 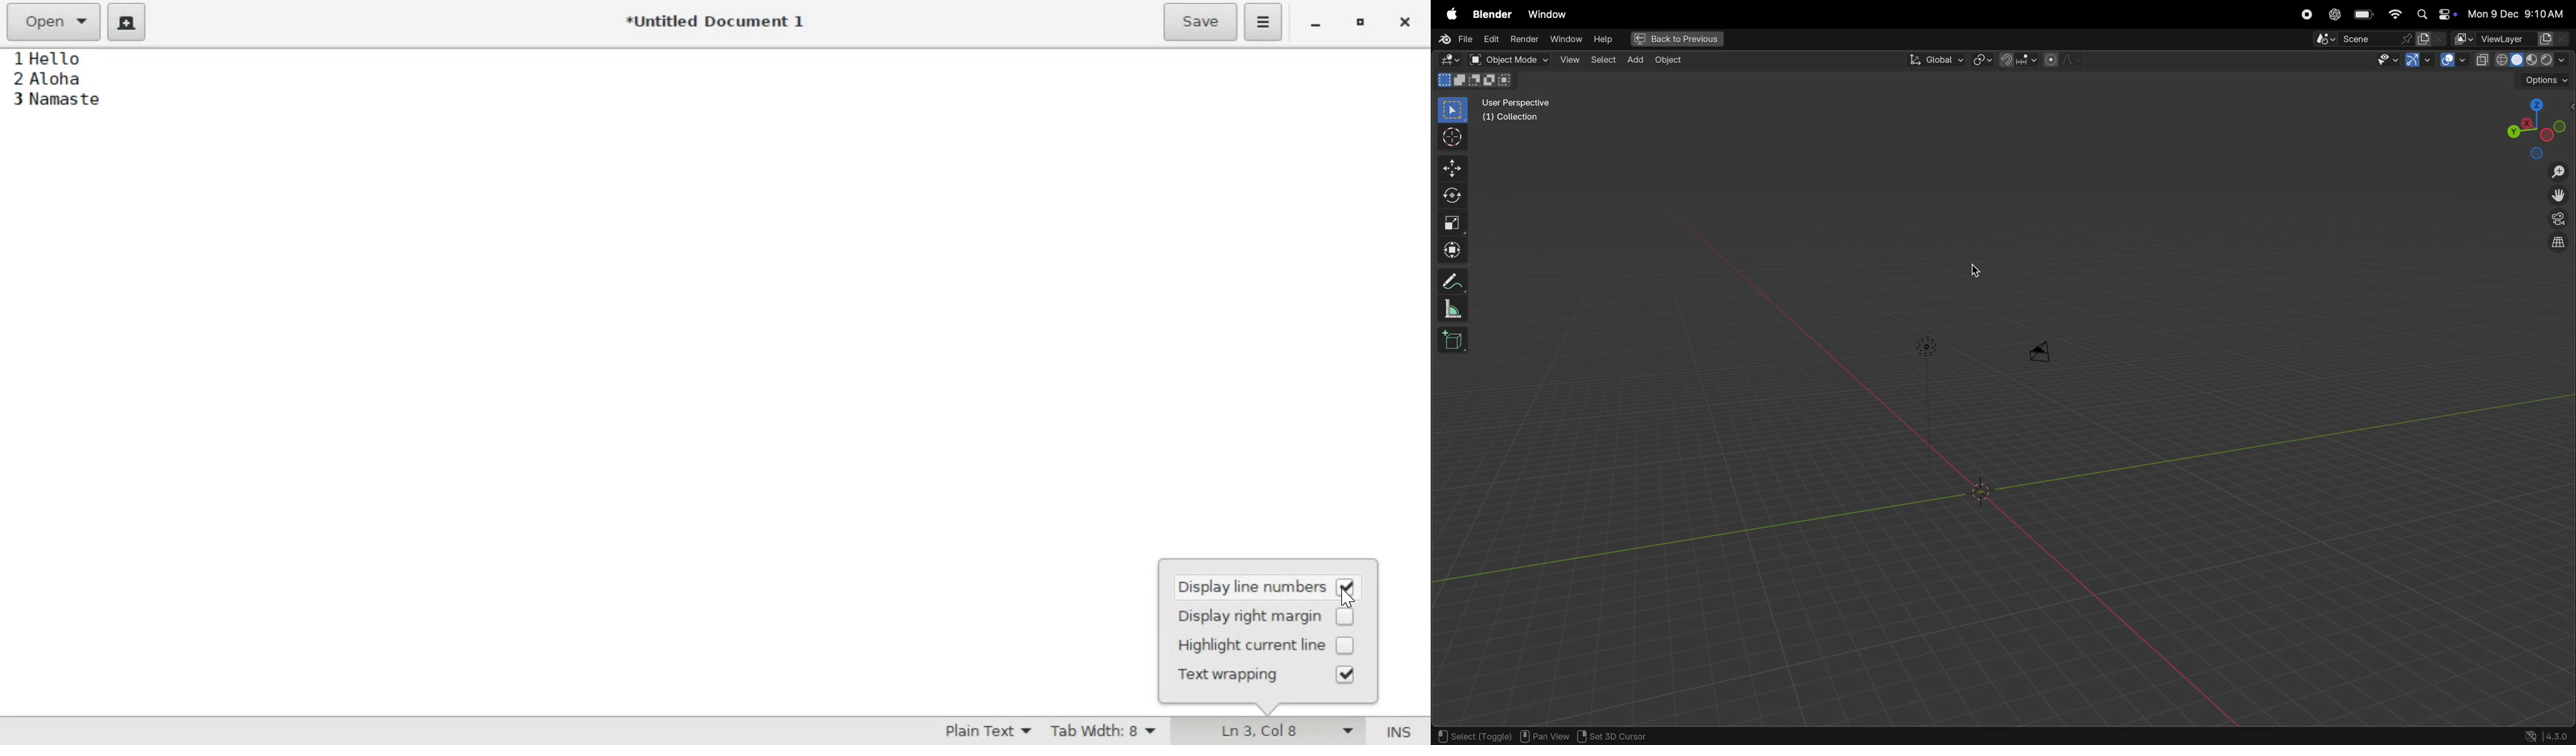 I want to click on render, so click(x=1523, y=39).